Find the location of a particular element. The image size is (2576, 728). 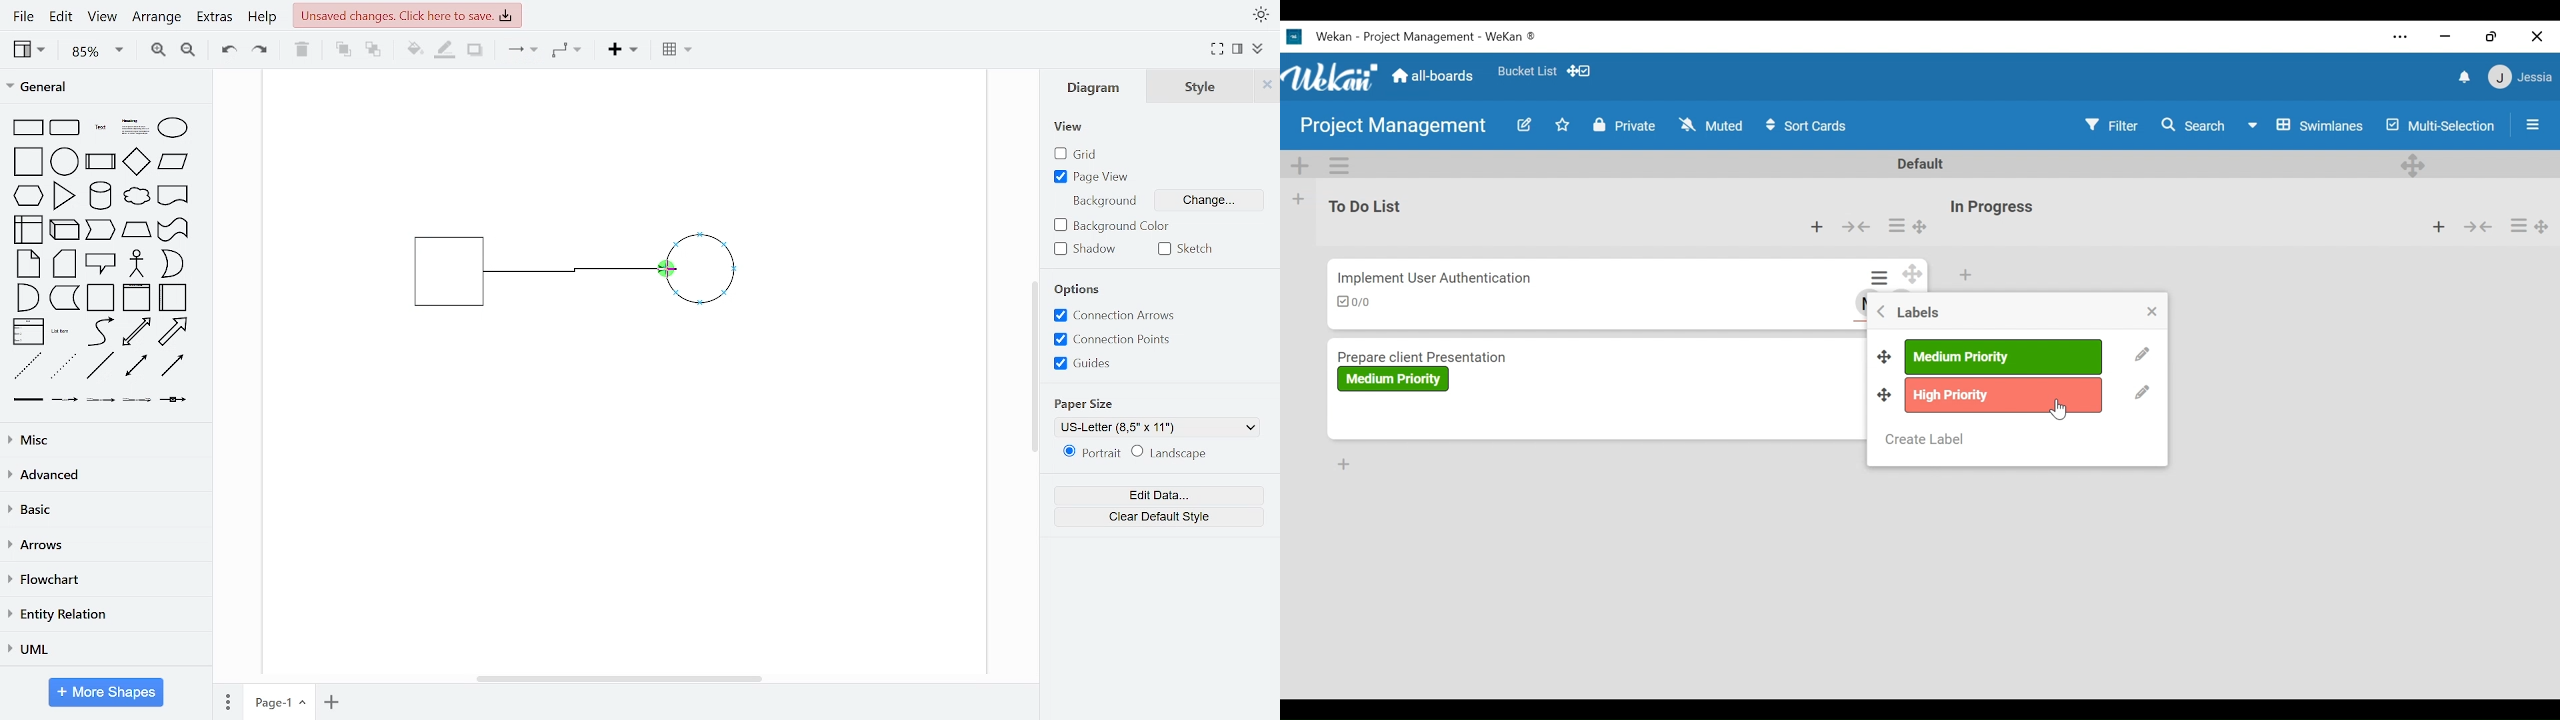

pages is located at coordinates (226, 699).